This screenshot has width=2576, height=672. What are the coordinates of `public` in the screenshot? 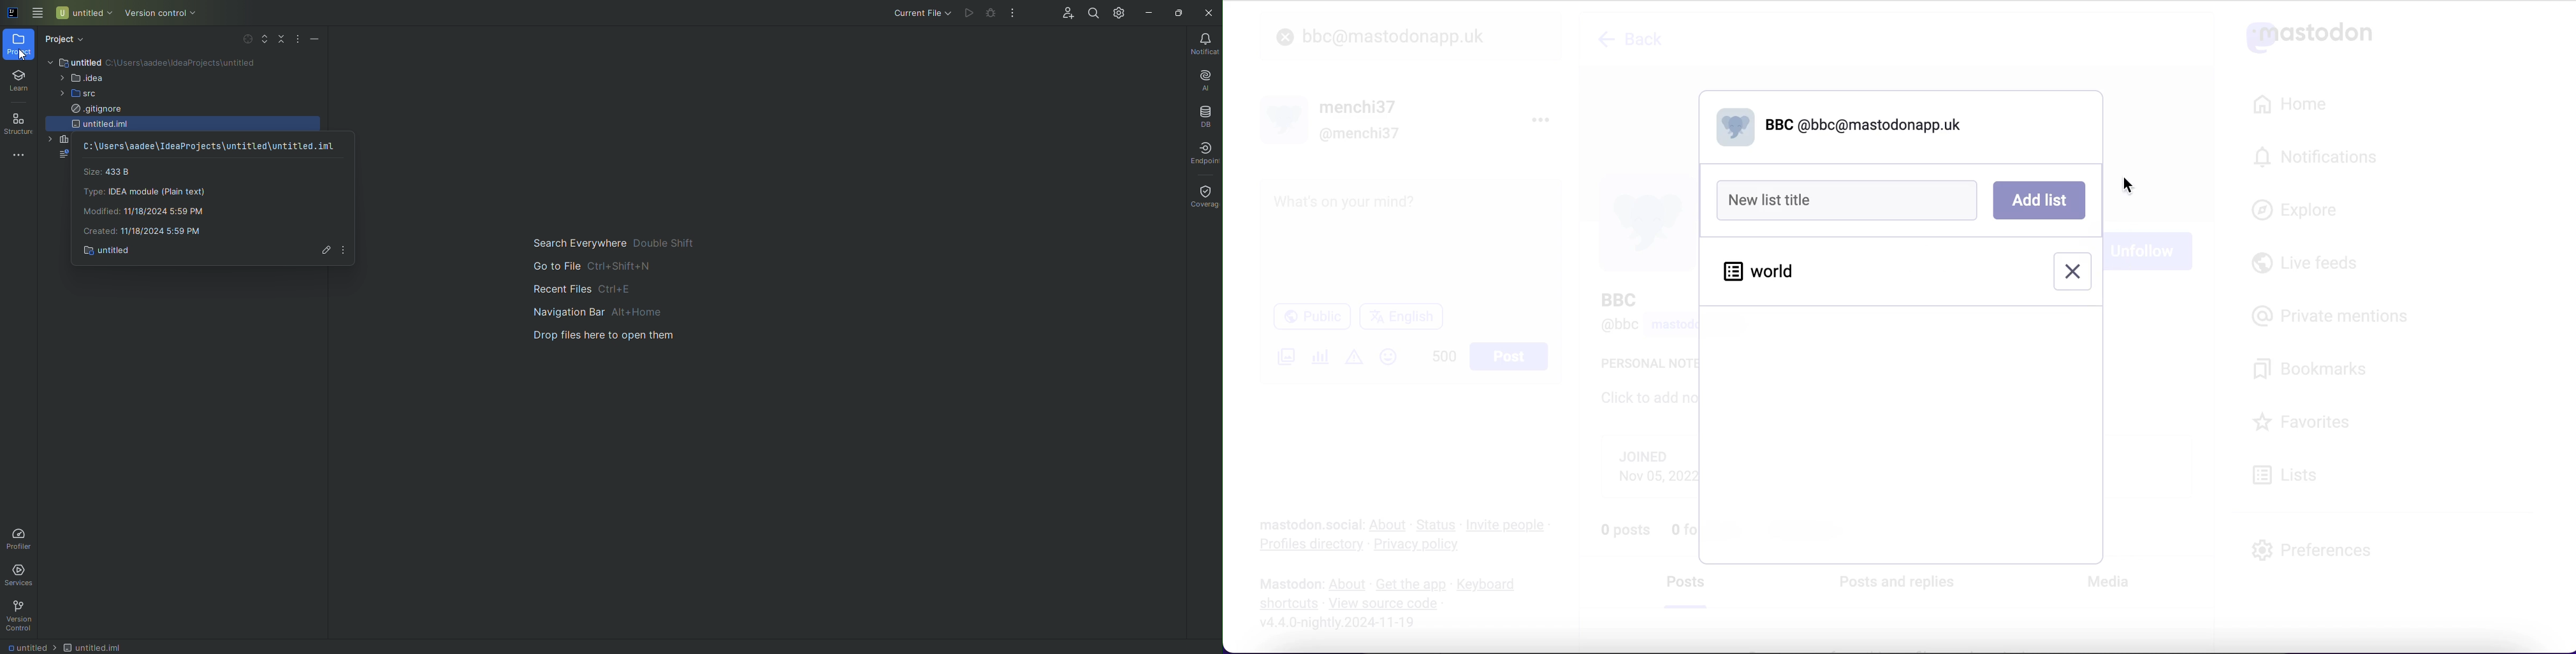 It's located at (1311, 319).